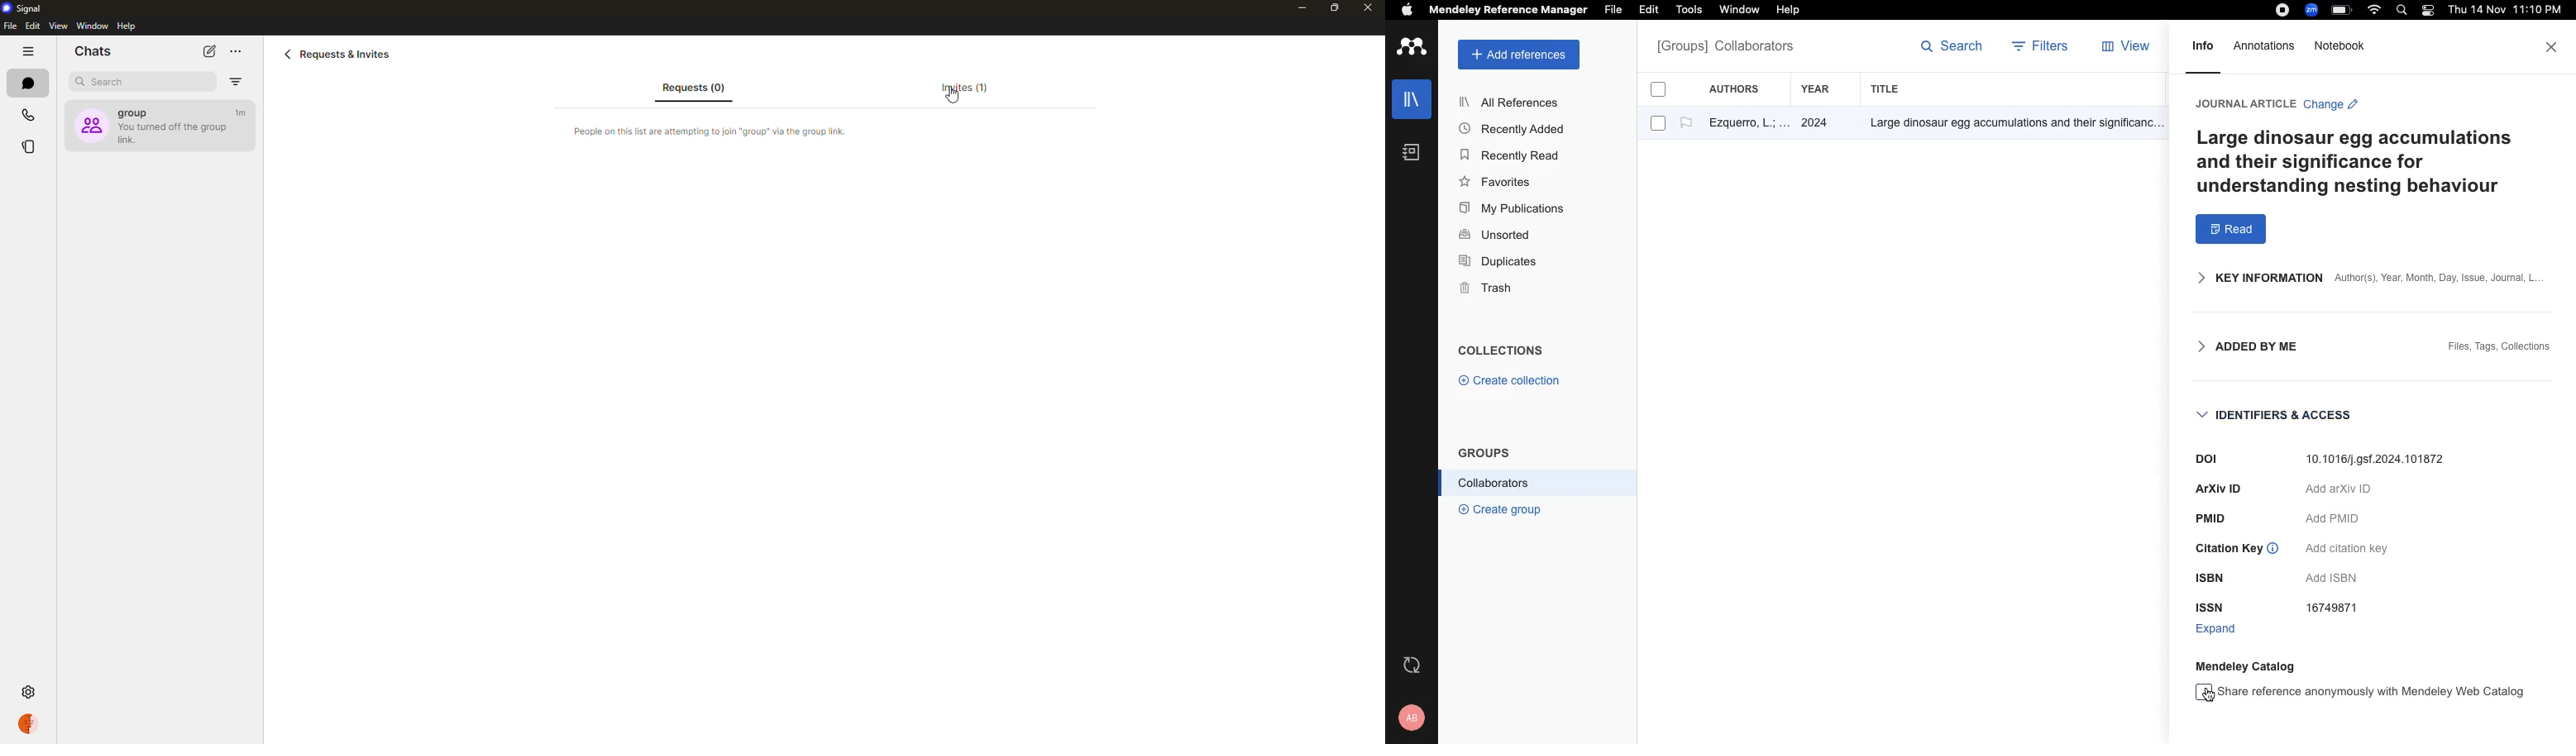 The image size is (2576, 756). Describe the element at coordinates (1327, 9) in the screenshot. I see `maximize` at that location.